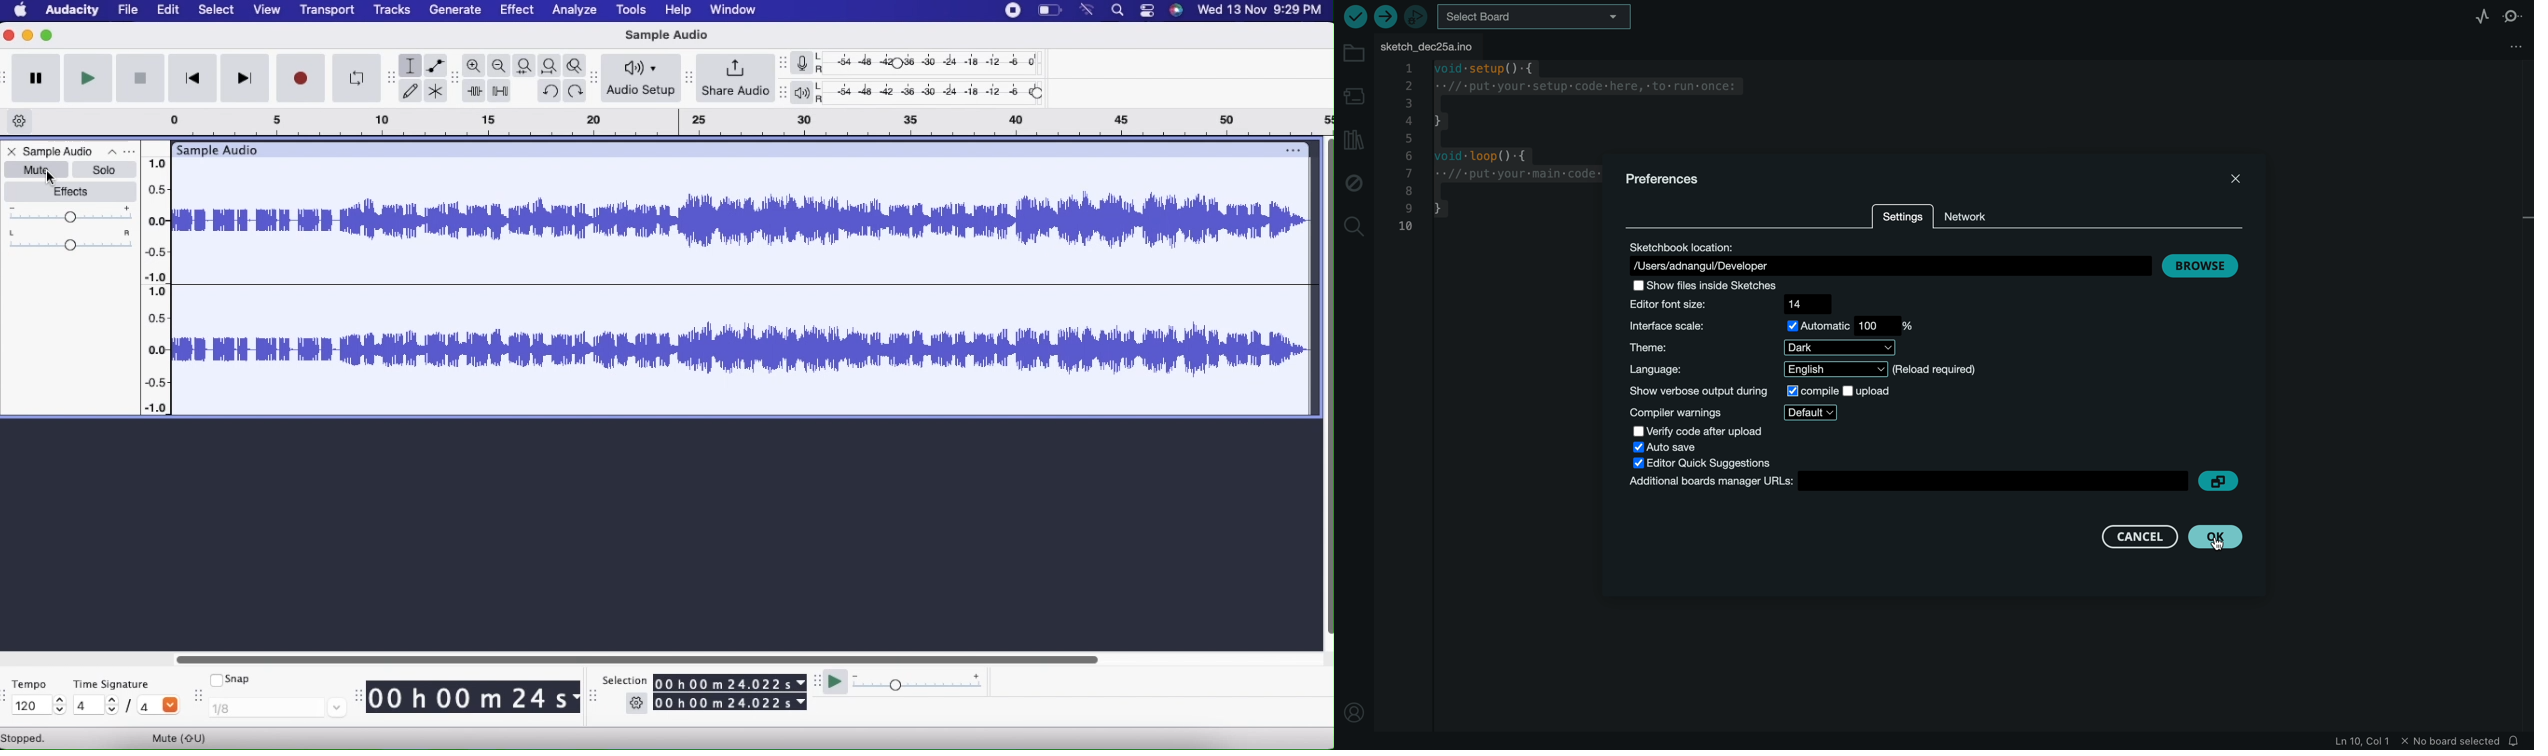 The height and width of the screenshot is (756, 2548). Describe the element at coordinates (216, 10) in the screenshot. I see `Select` at that location.